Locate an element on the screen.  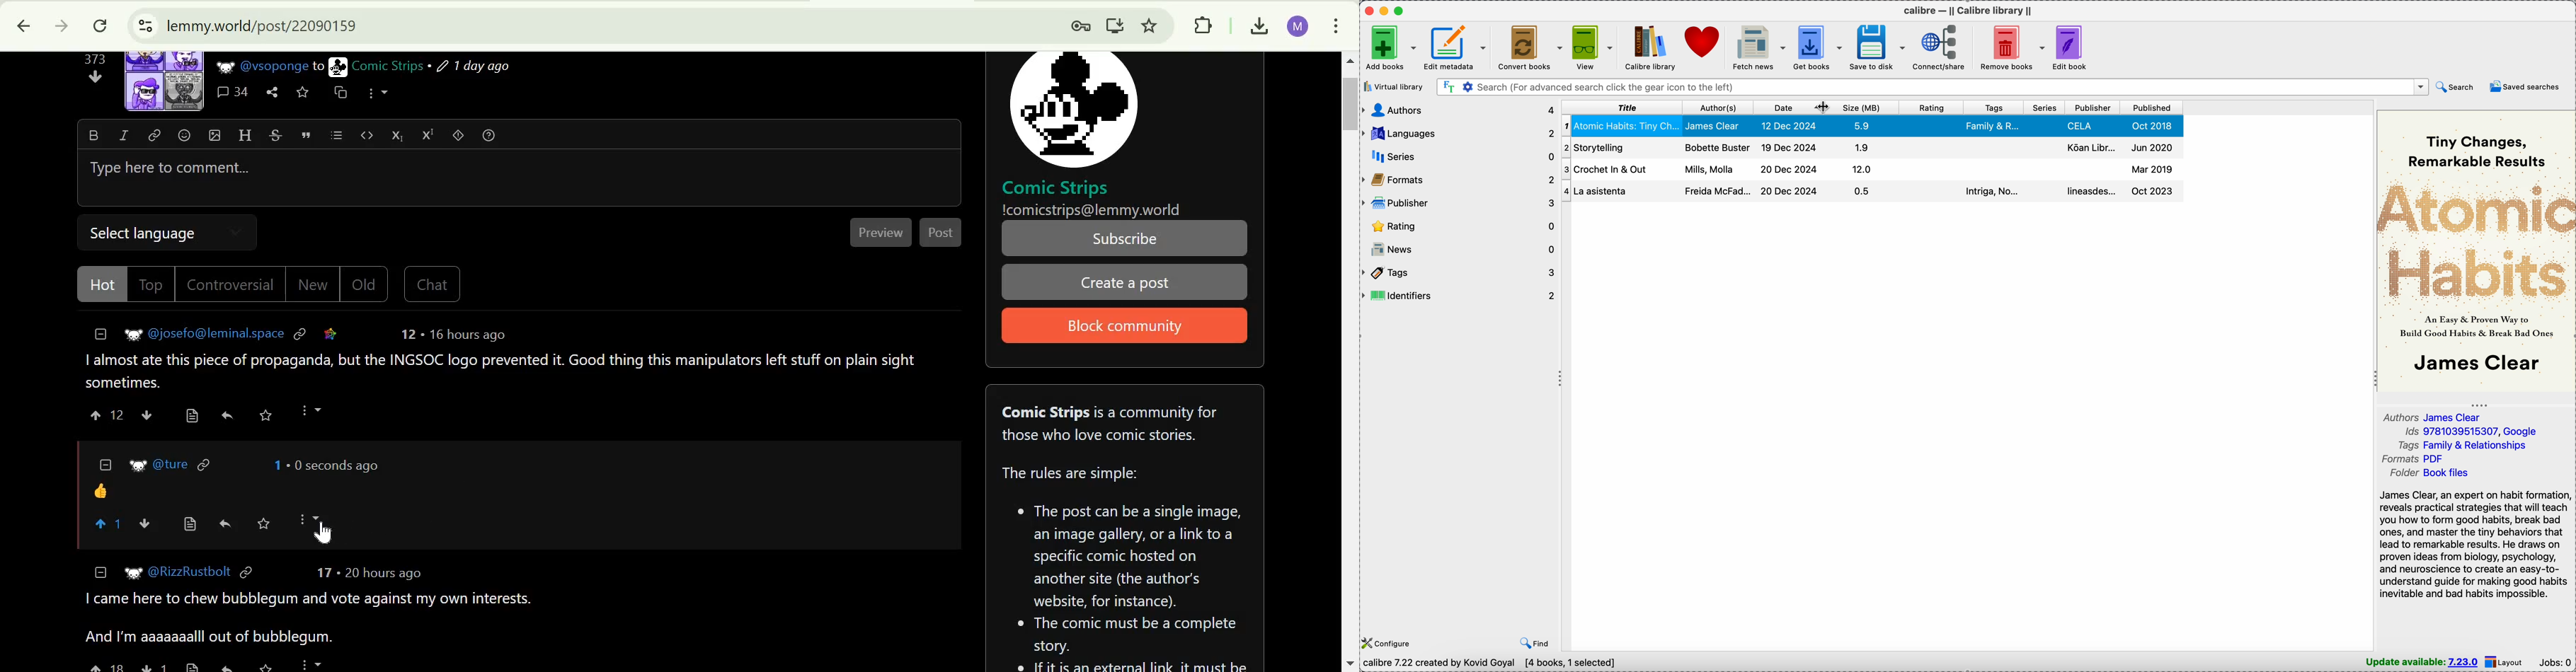
save is located at coordinates (270, 666).